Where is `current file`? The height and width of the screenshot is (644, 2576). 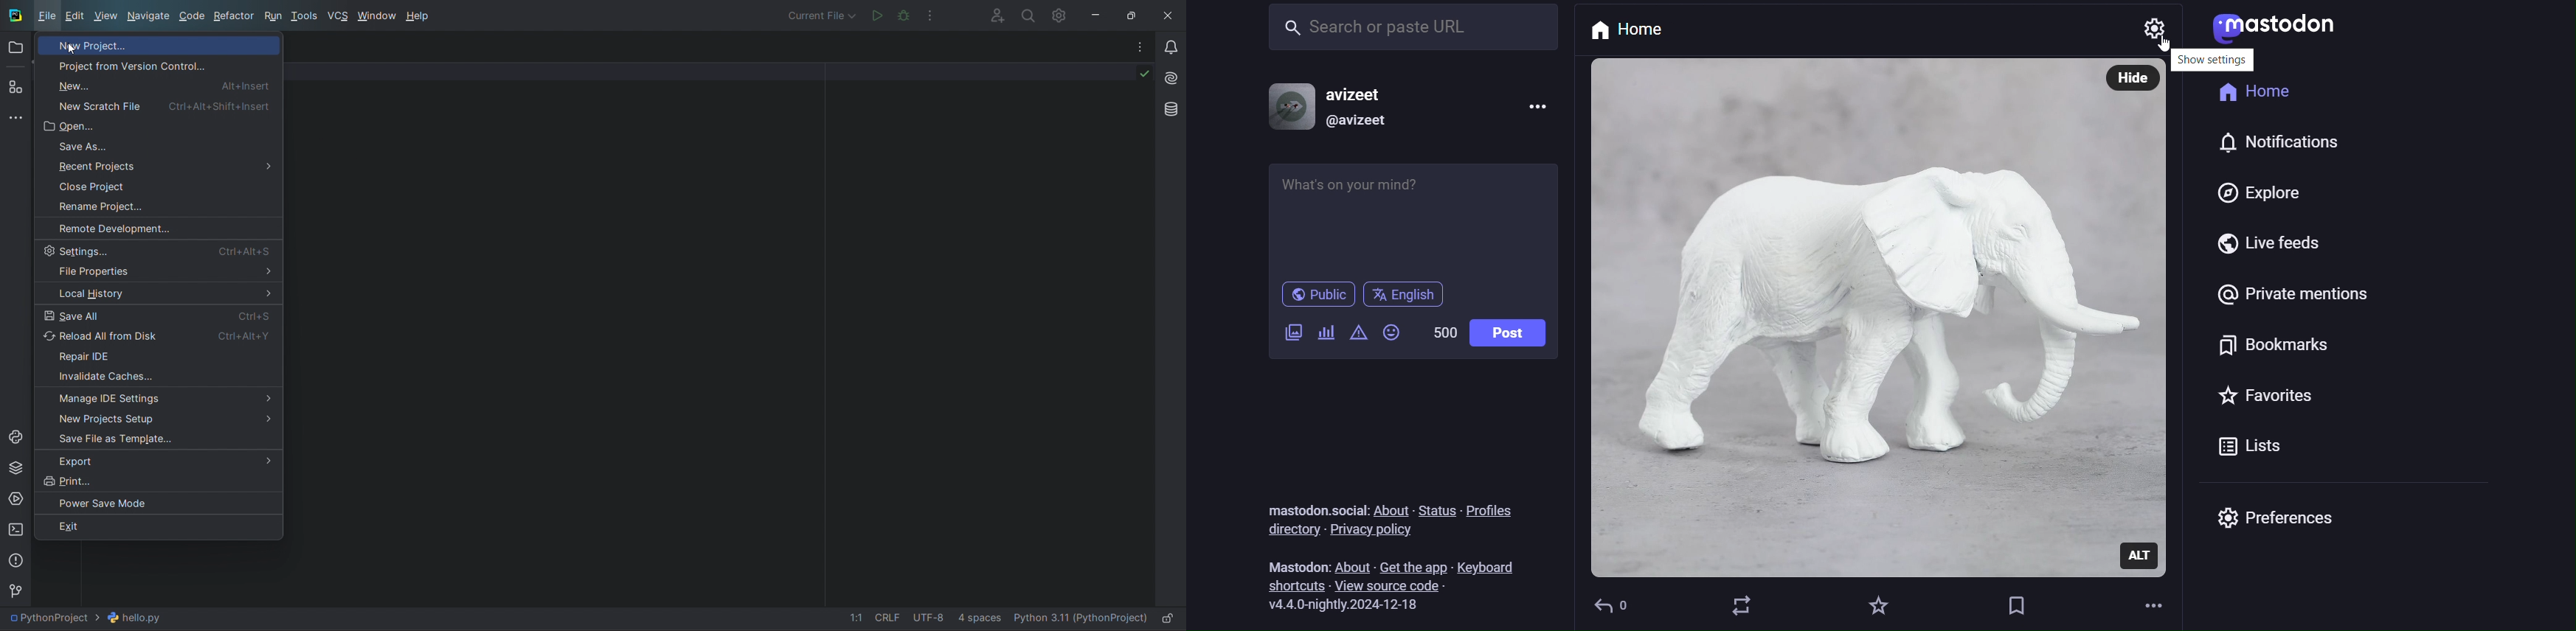
current file is located at coordinates (92, 618).